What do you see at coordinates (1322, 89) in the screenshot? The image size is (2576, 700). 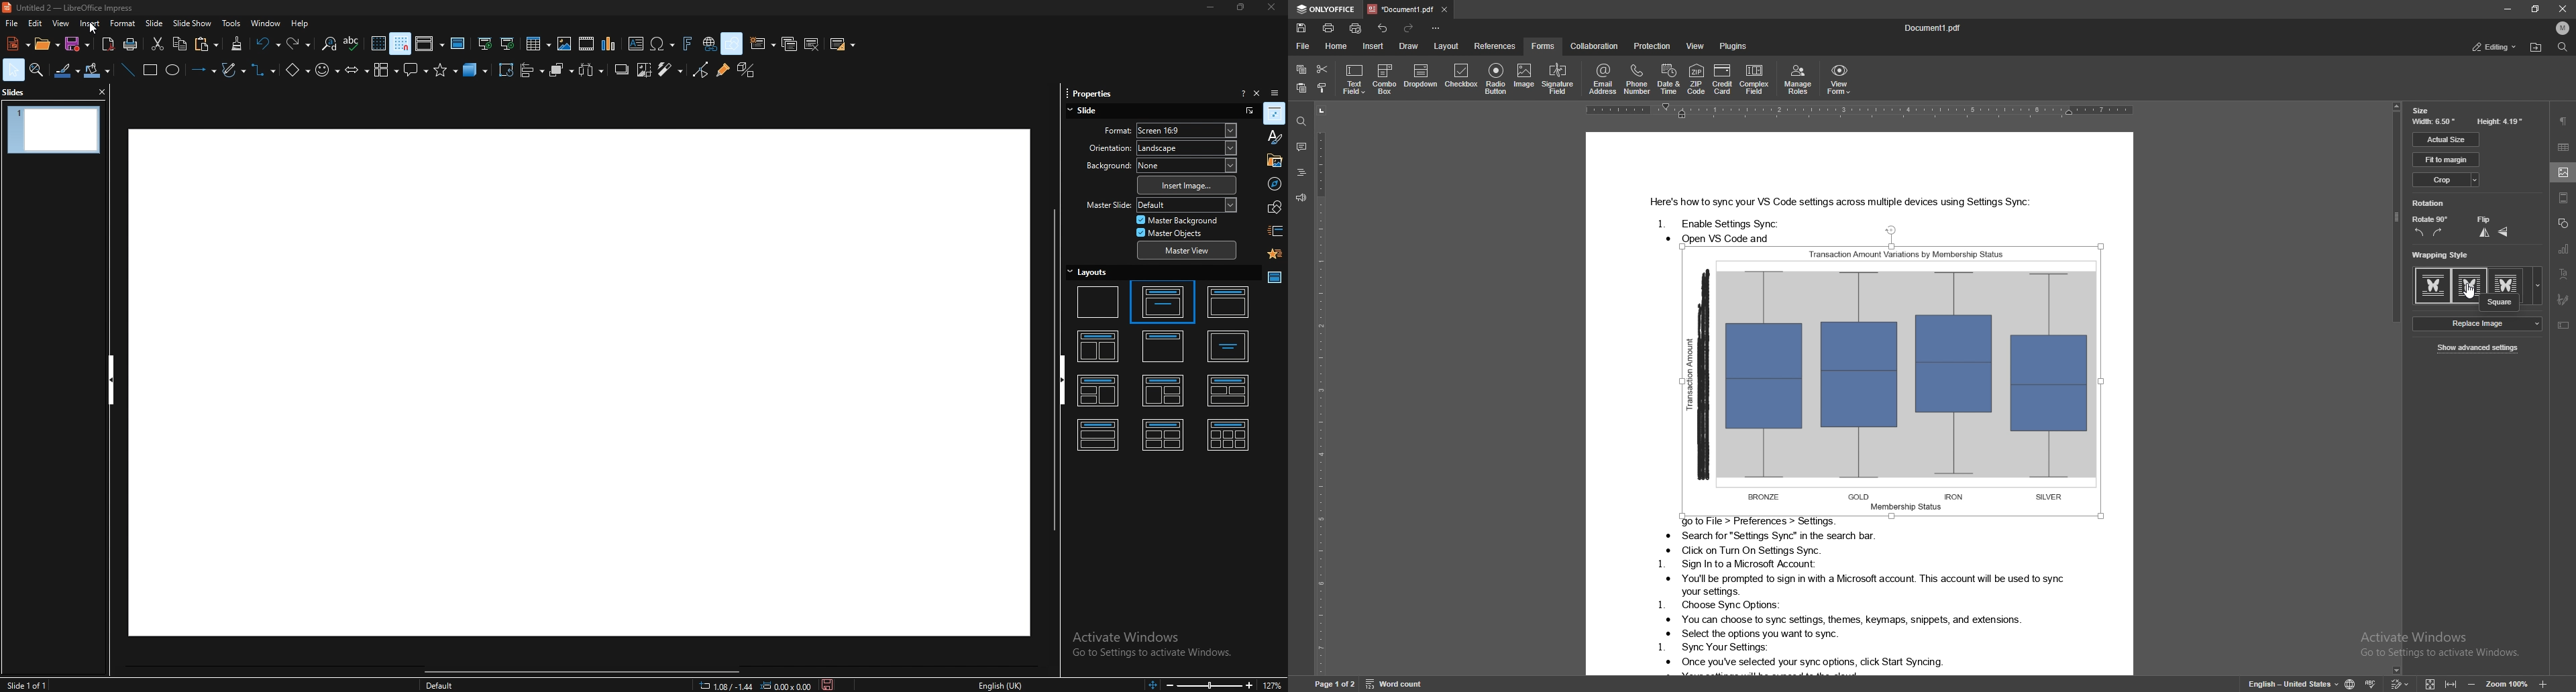 I see `copy style` at bounding box center [1322, 89].